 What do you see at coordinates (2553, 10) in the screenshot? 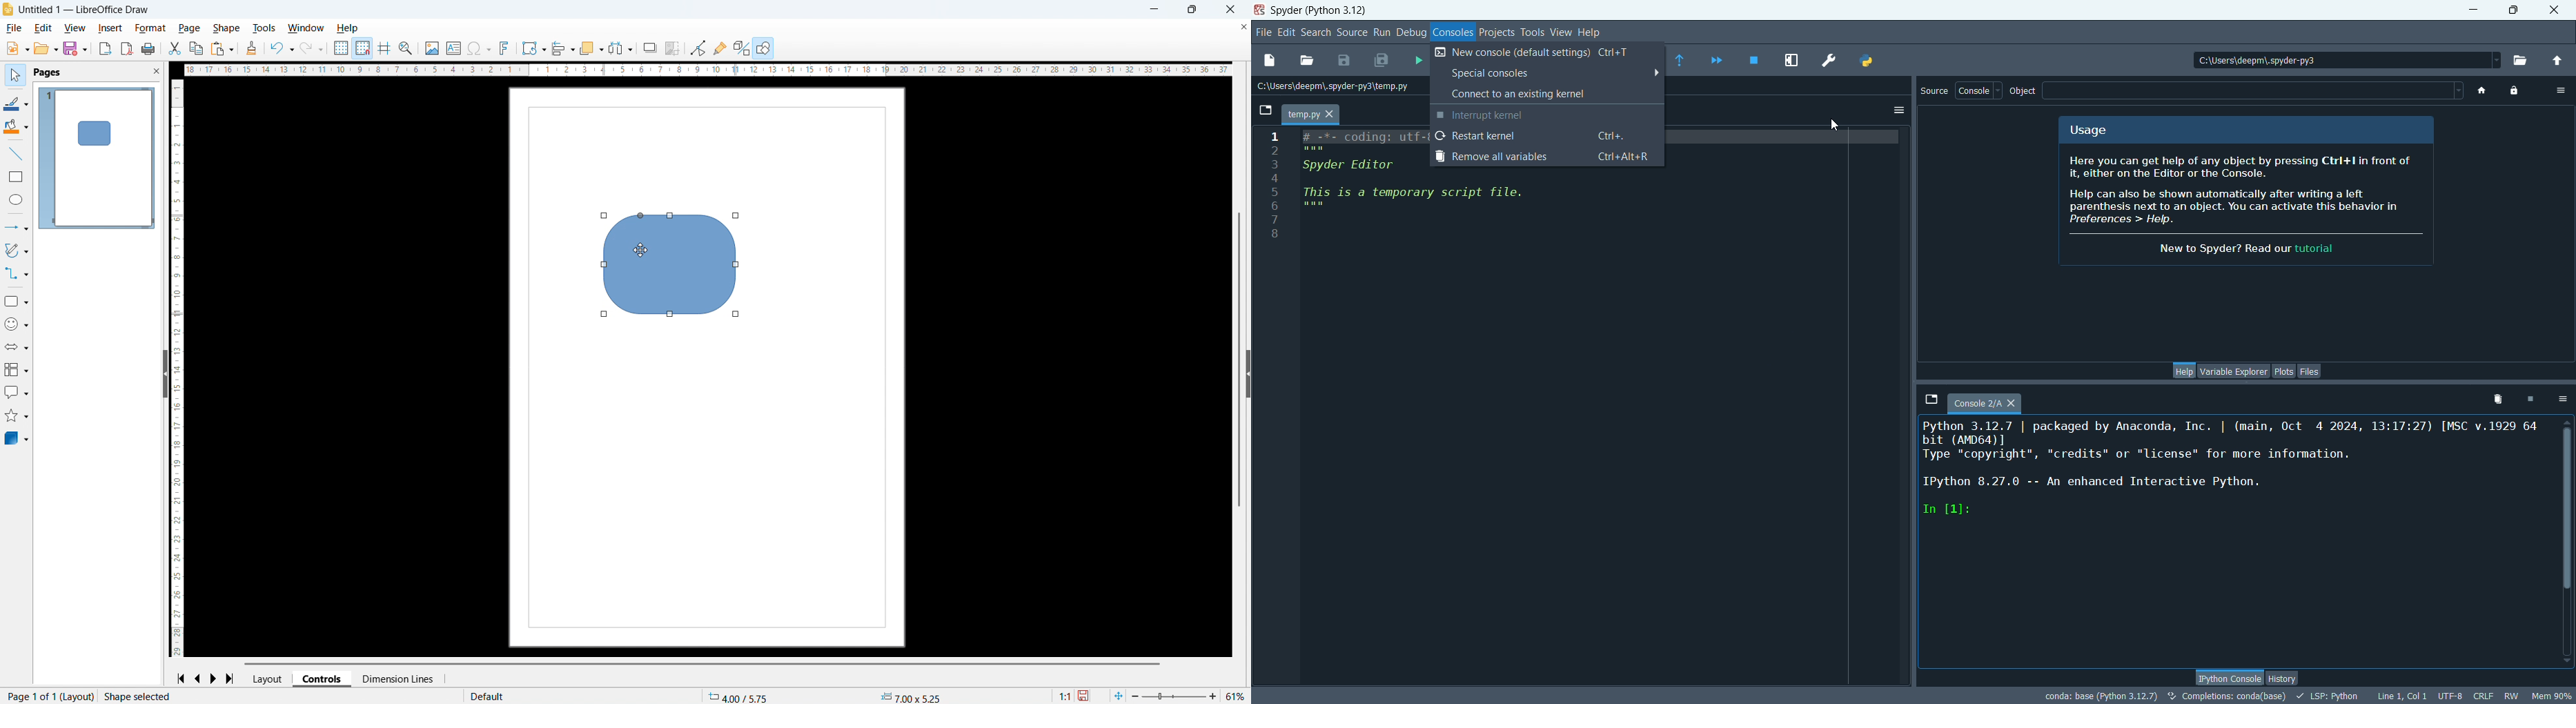
I see `close` at bounding box center [2553, 10].